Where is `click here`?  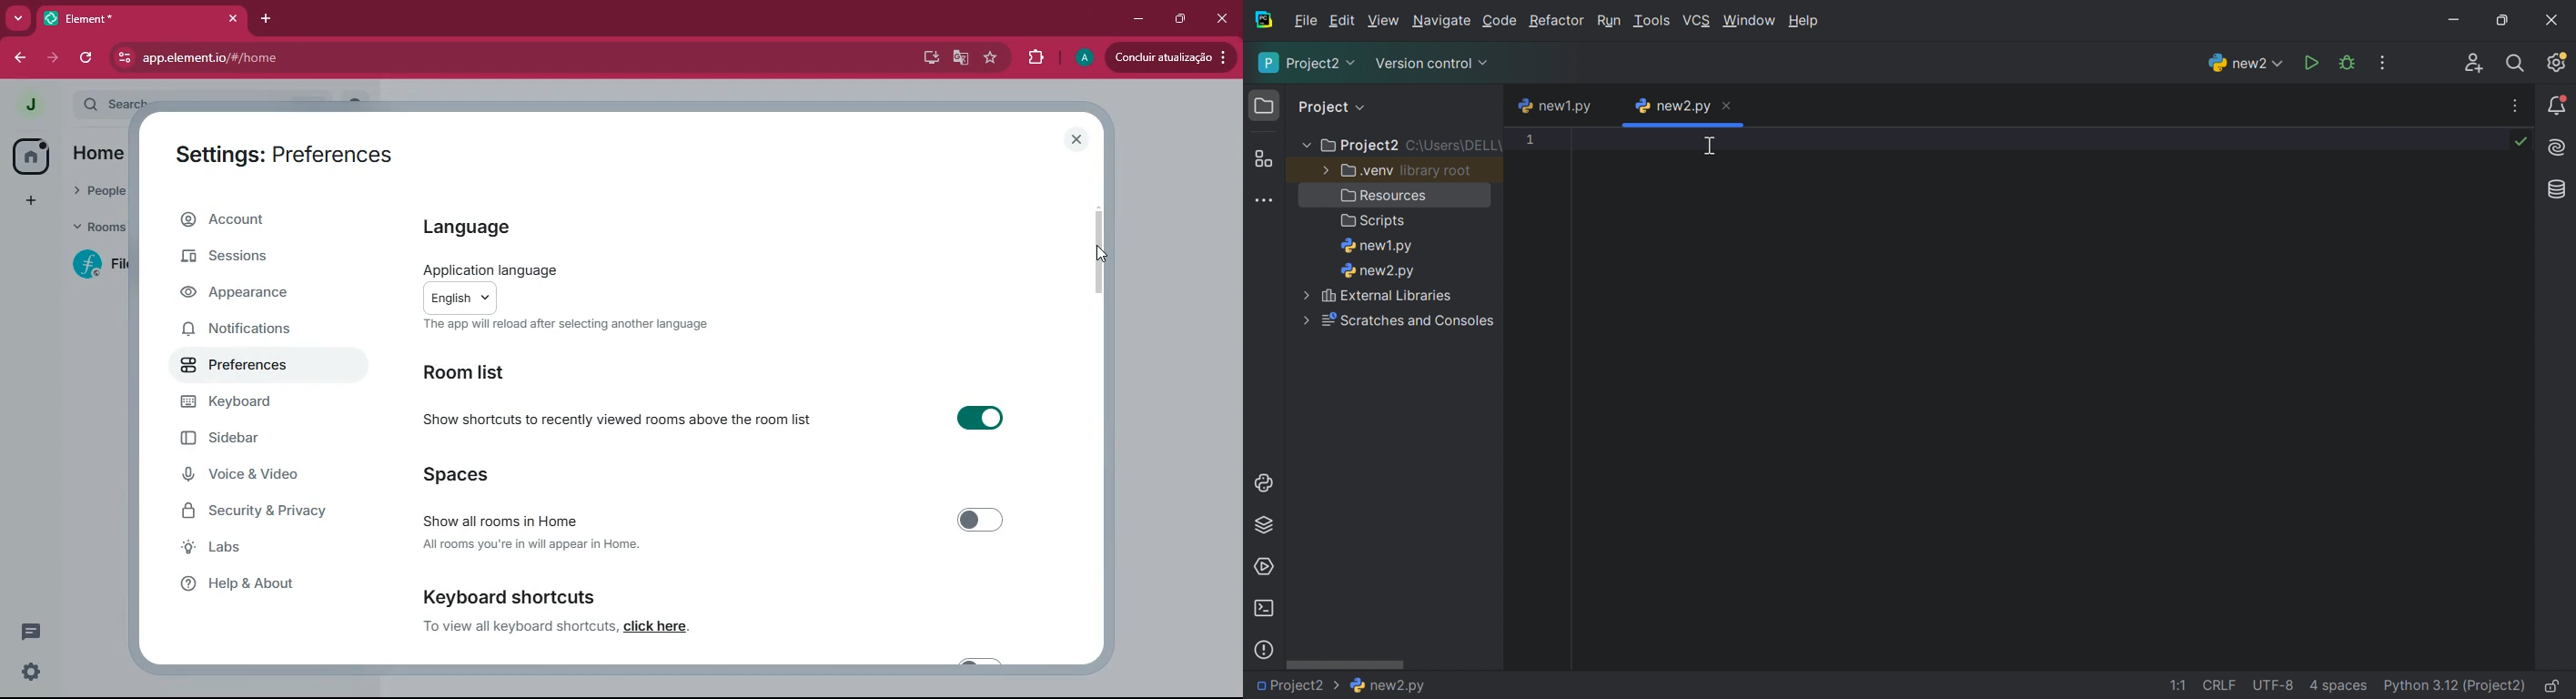
click here is located at coordinates (662, 628).